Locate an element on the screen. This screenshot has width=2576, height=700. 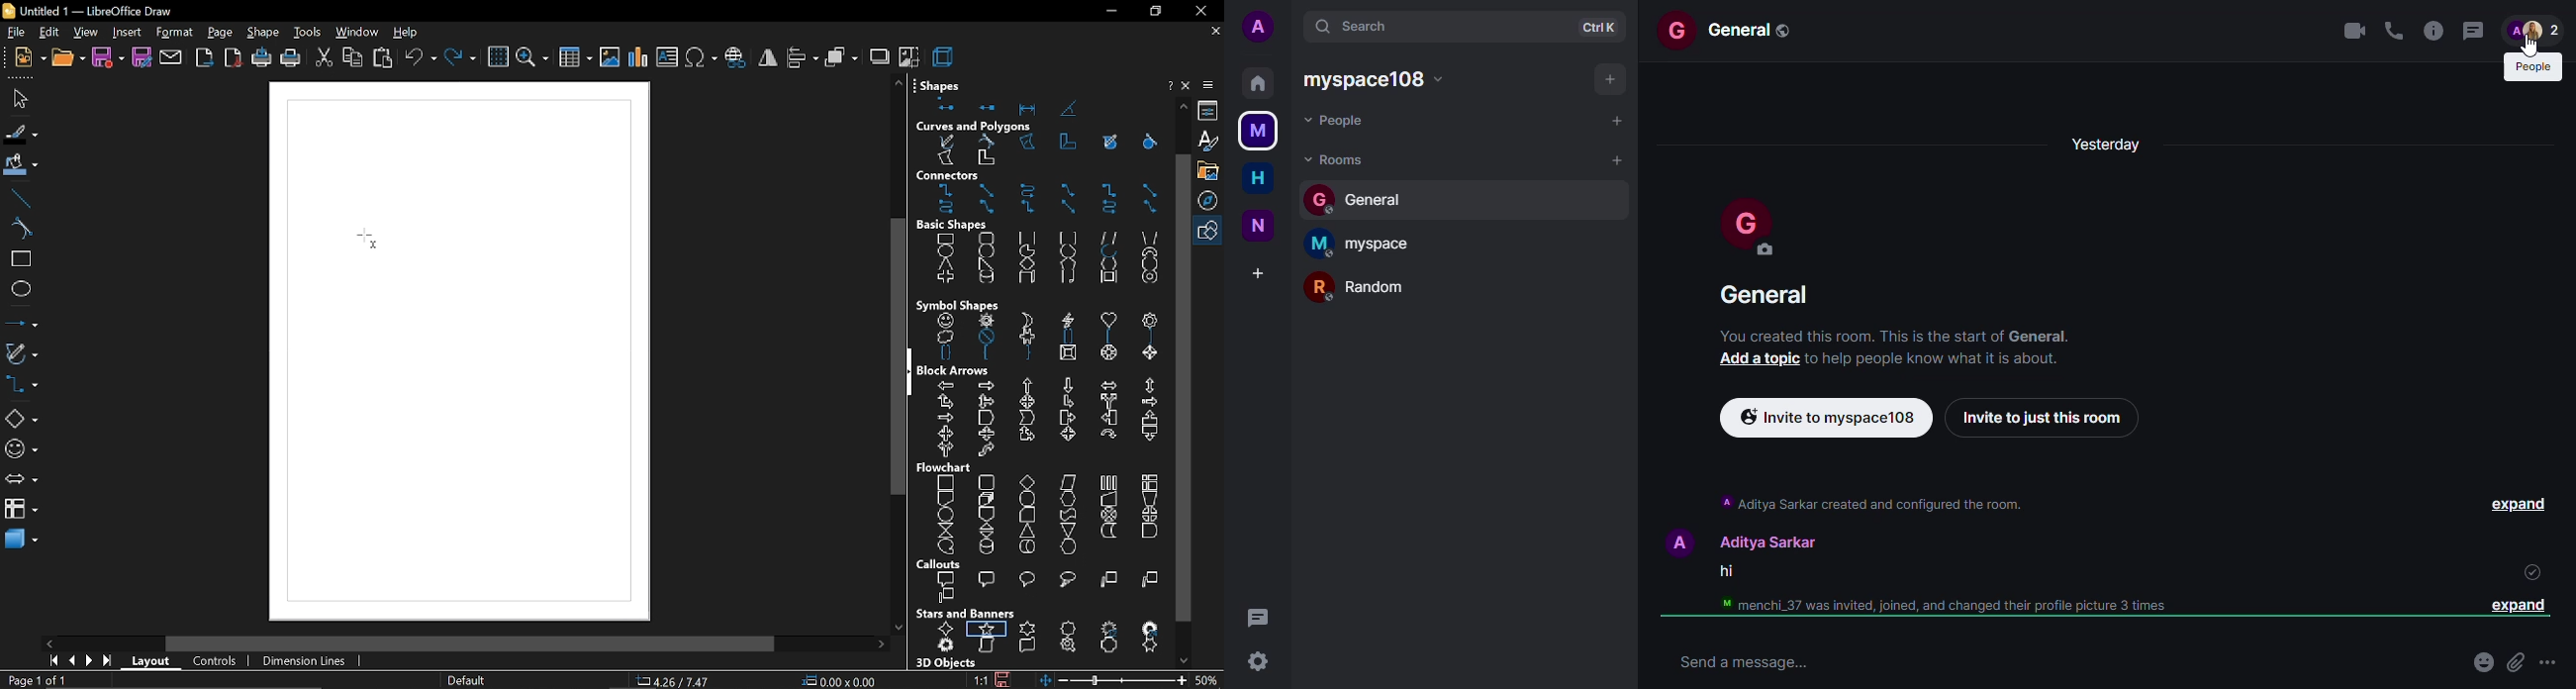
shadow is located at coordinates (880, 58).